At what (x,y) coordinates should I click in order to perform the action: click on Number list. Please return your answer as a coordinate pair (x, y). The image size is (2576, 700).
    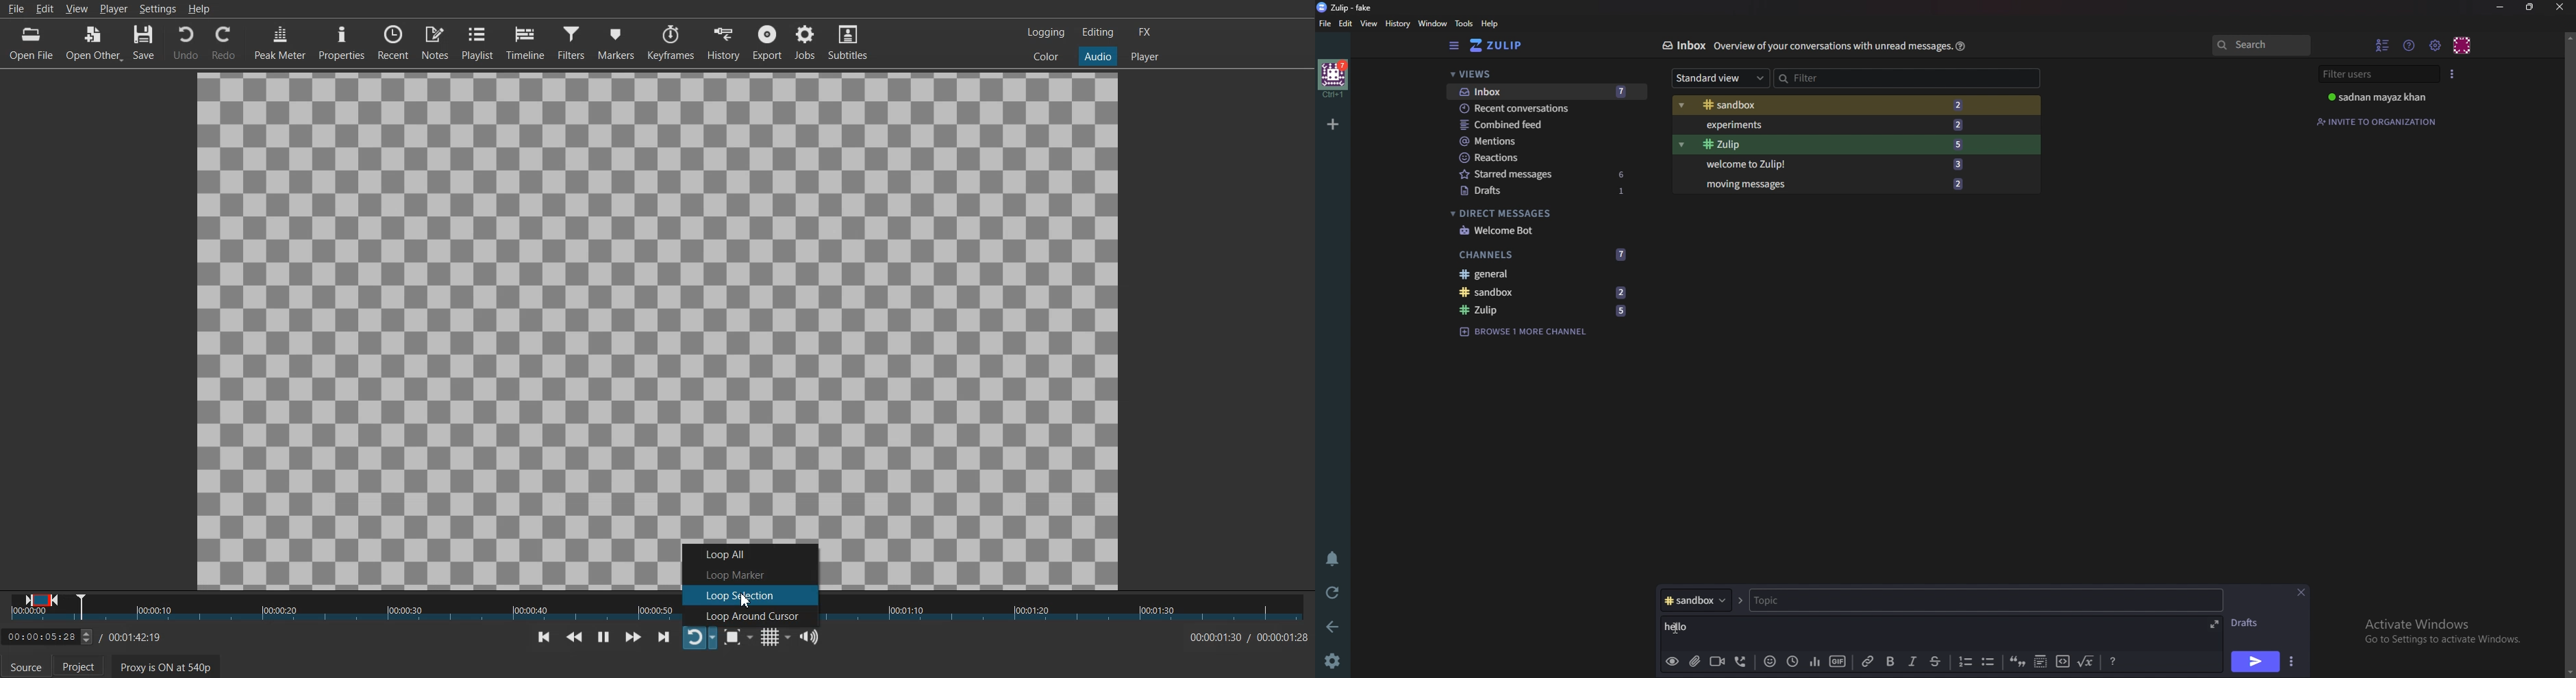
    Looking at the image, I should click on (1964, 662).